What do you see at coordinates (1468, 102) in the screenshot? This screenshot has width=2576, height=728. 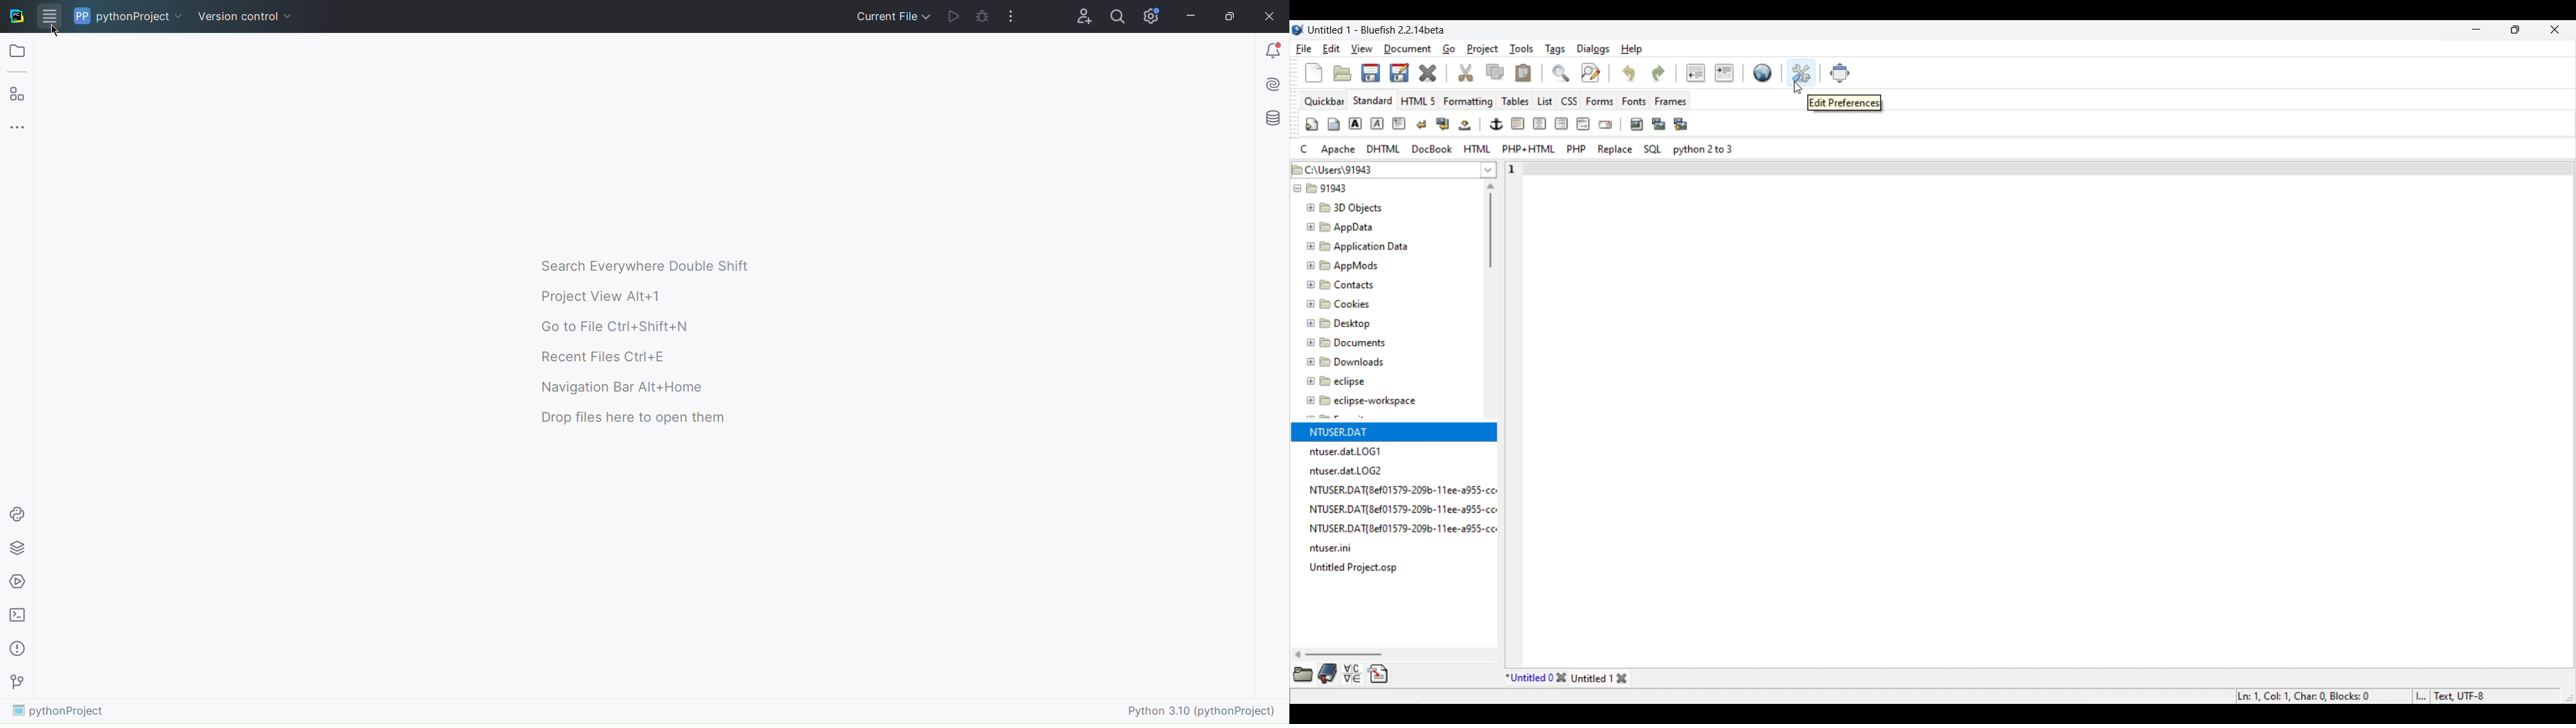 I see `Formatting` at bounding box center [1468, 102].